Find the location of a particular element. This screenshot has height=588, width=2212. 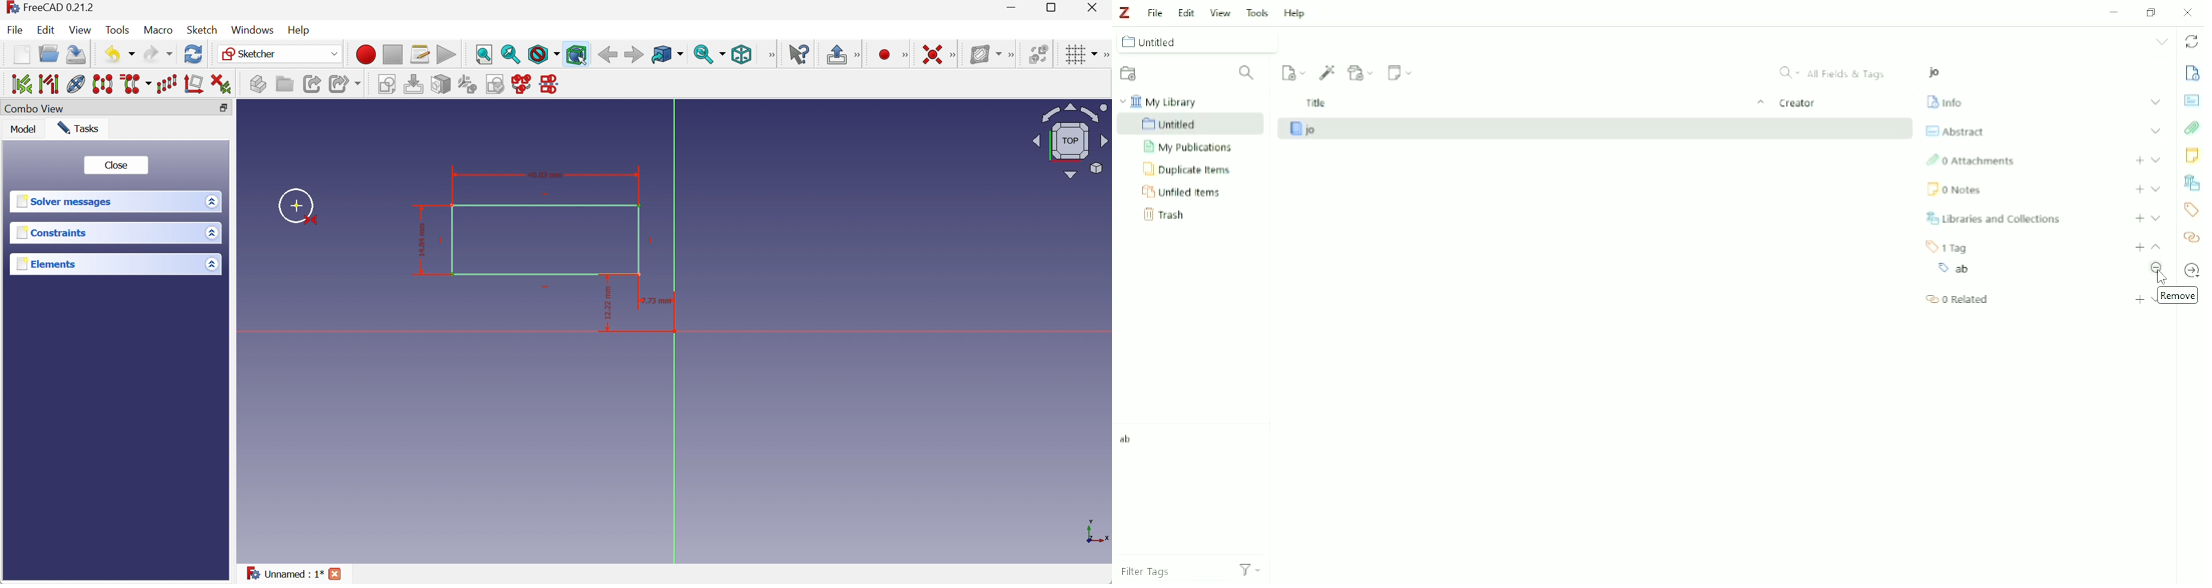

Mirror sketch is located at coordinates (552, 85).